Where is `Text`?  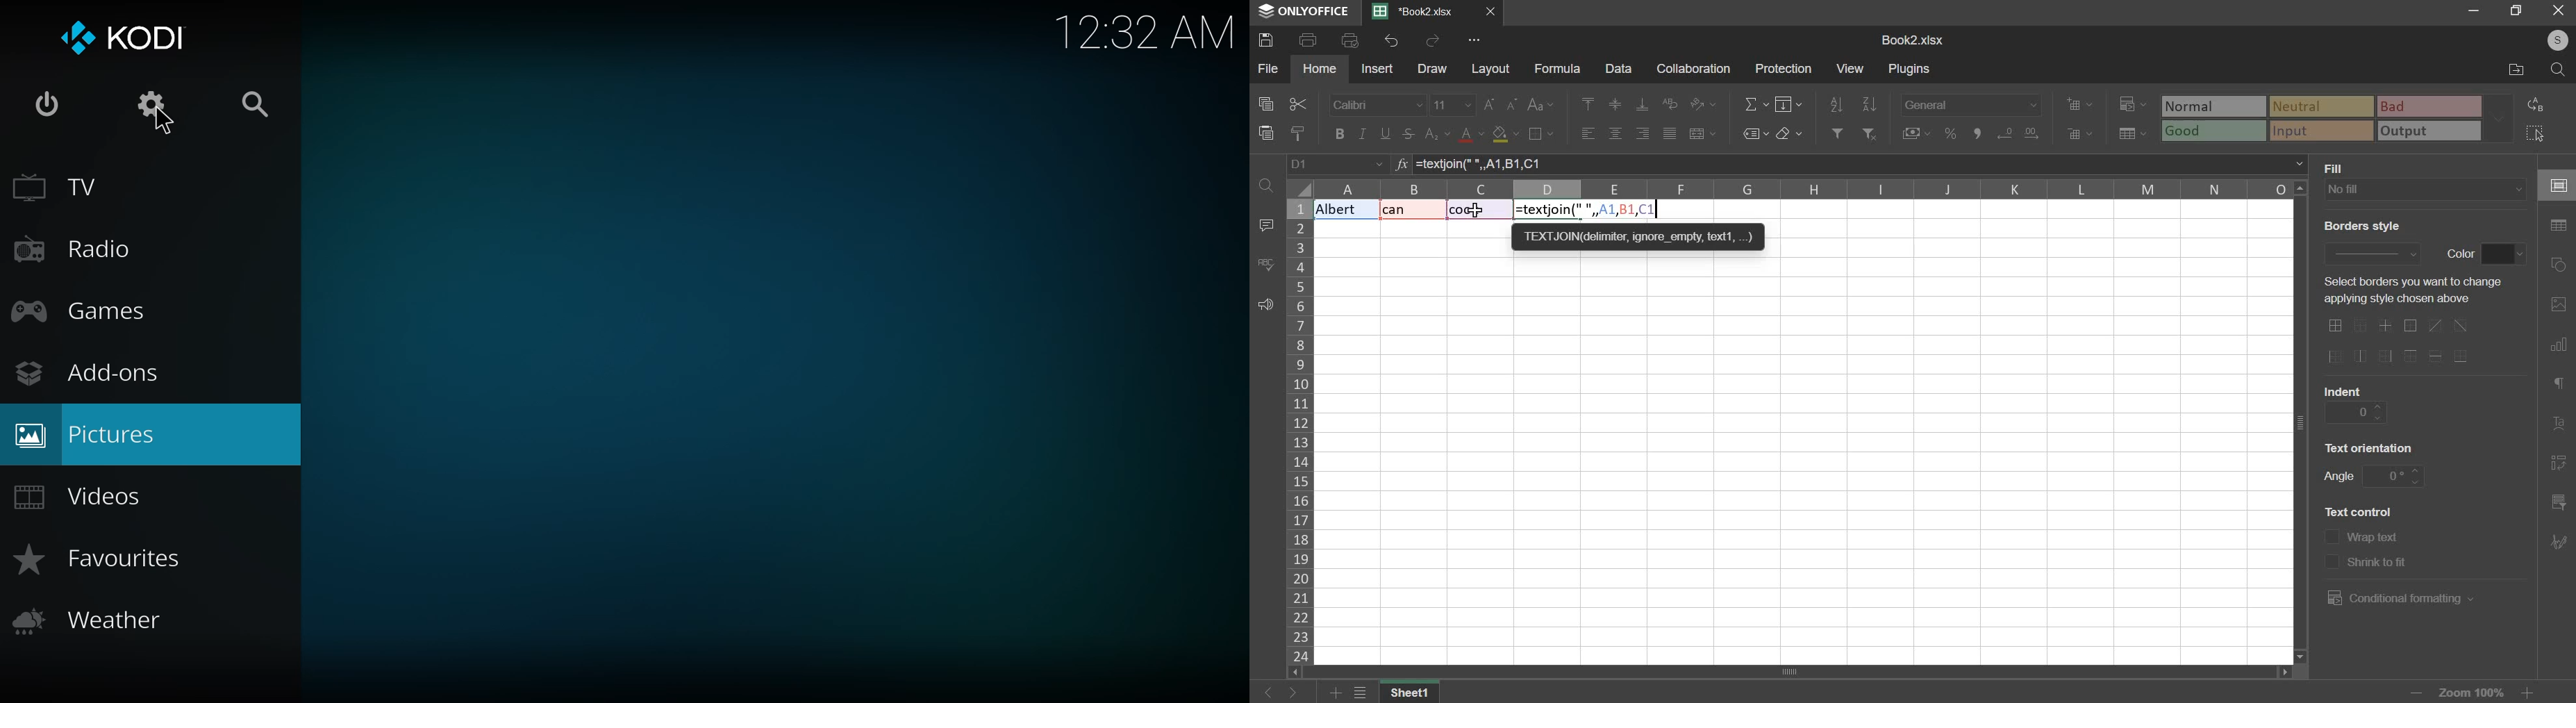 Text is located at coordinates (1406, 210).